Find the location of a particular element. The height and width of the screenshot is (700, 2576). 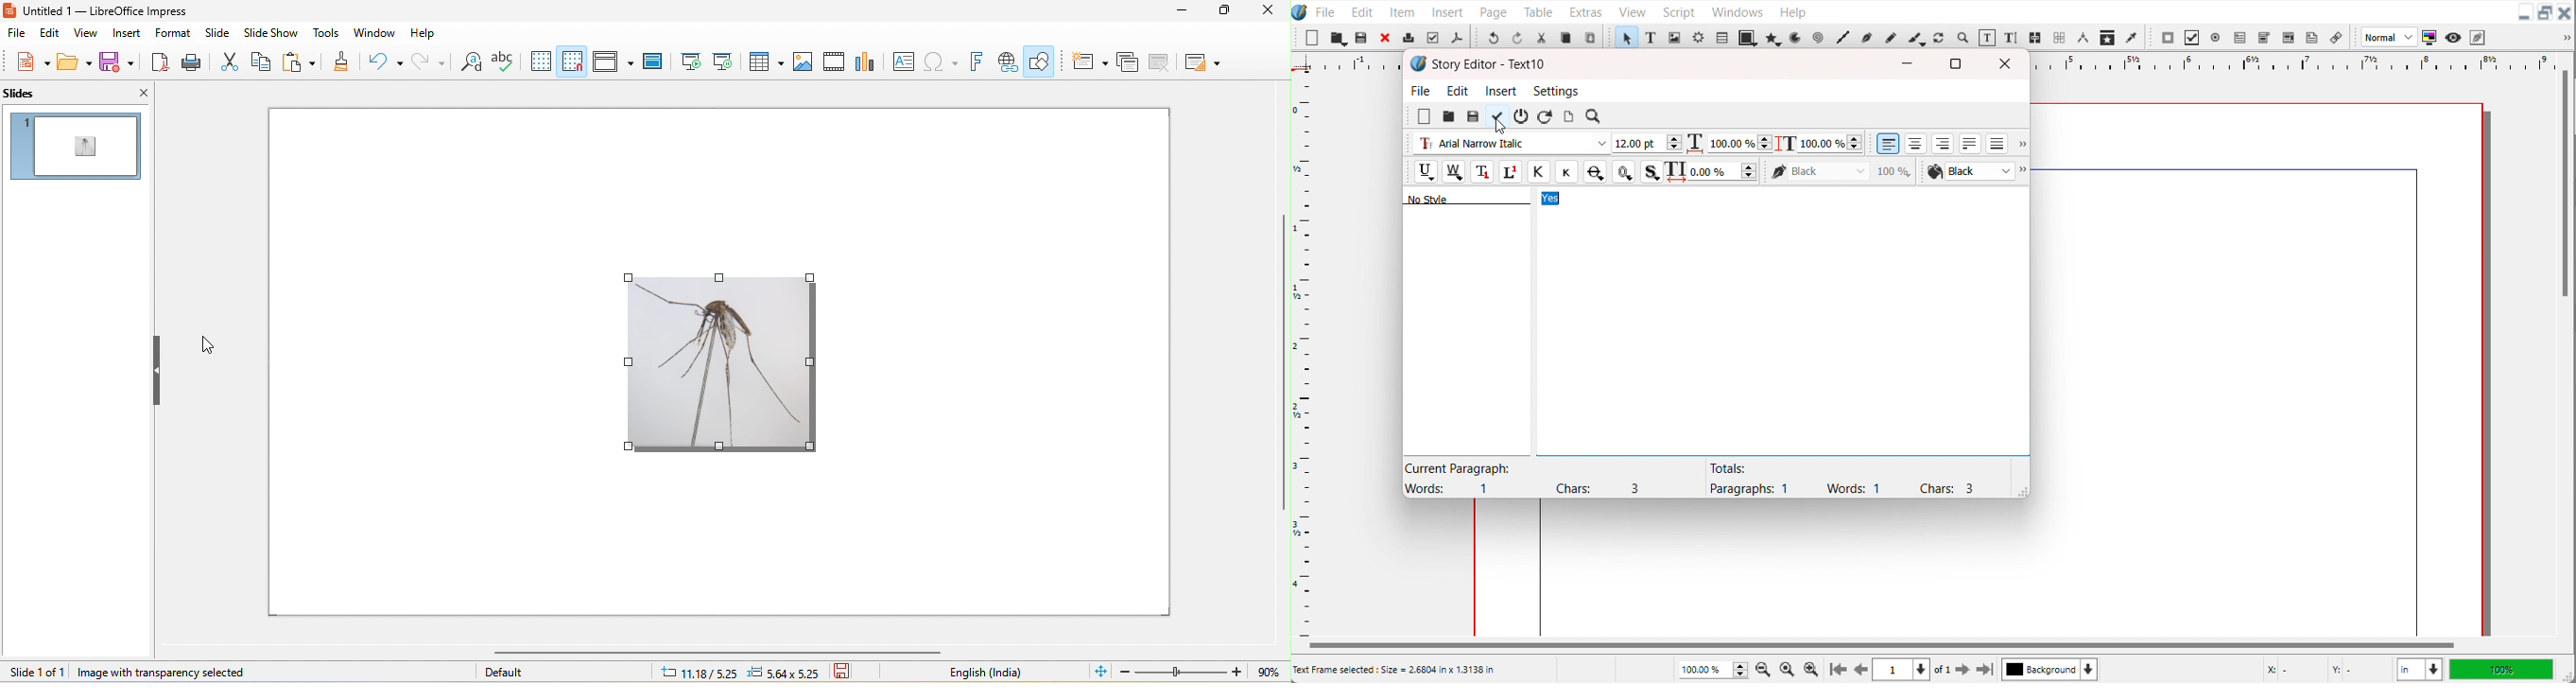

redo is located at coordinates (429, 61).